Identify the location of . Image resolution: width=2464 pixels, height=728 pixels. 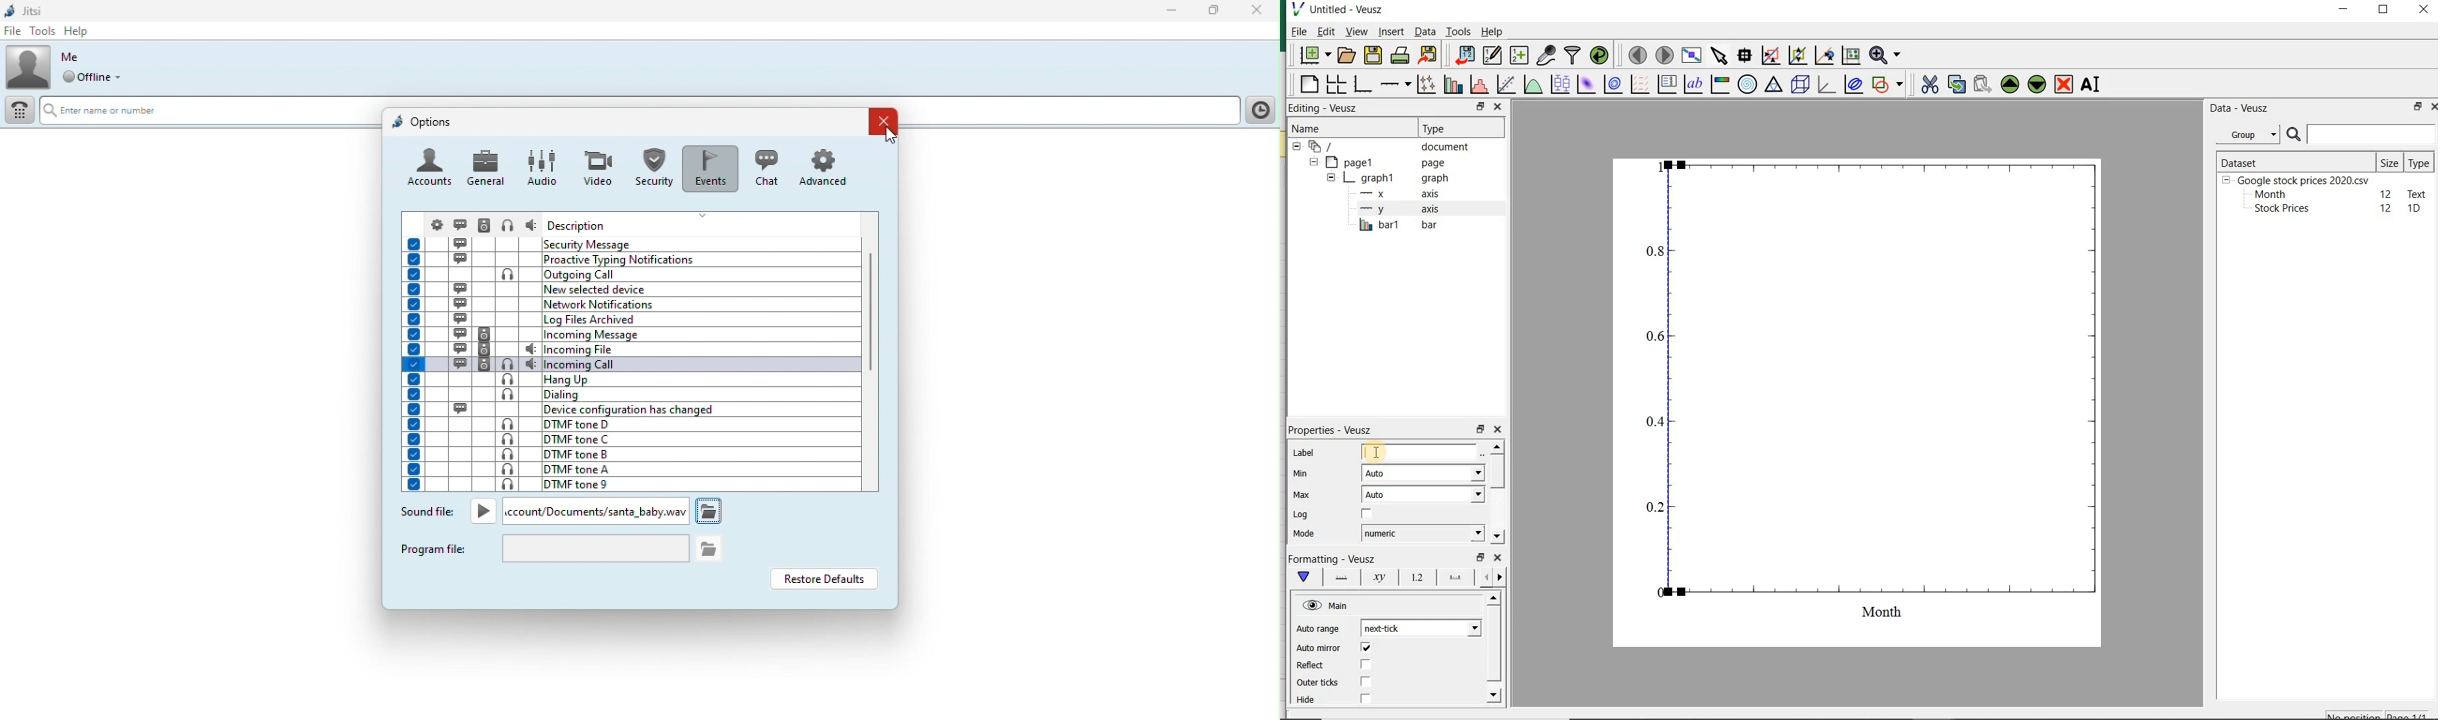
(652, 169).